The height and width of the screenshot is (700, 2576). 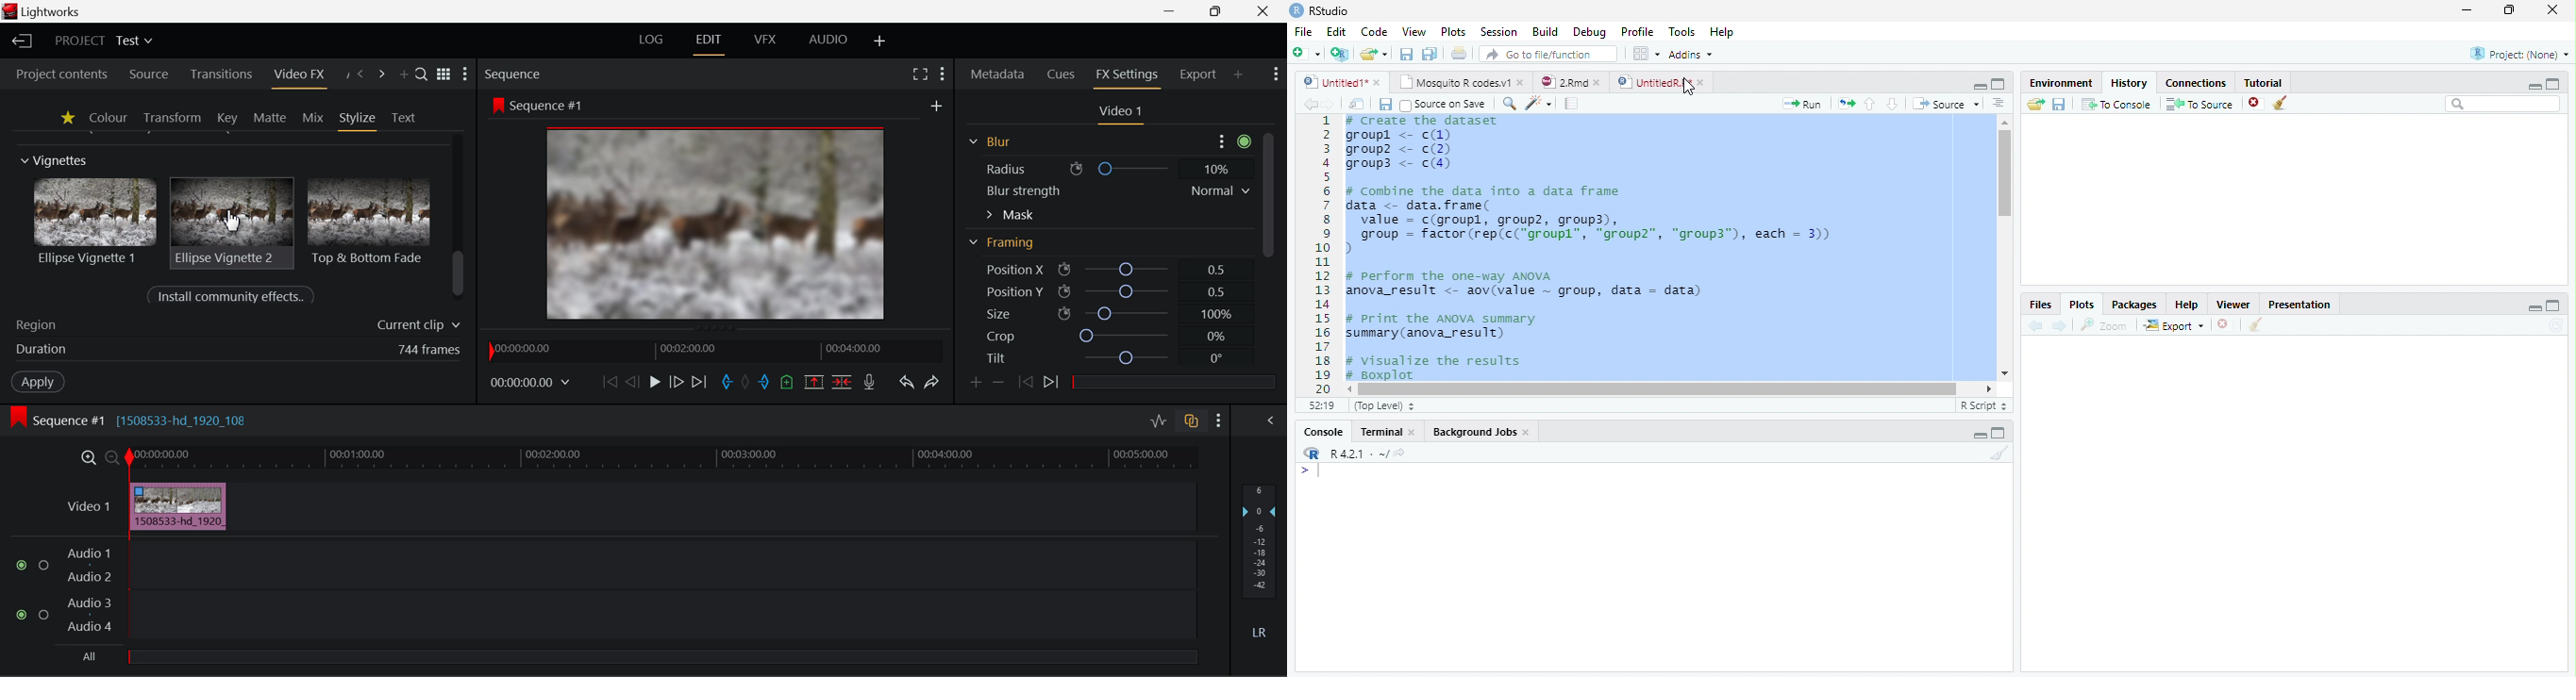 I want to click on Export, so click(x=2175, y=325).